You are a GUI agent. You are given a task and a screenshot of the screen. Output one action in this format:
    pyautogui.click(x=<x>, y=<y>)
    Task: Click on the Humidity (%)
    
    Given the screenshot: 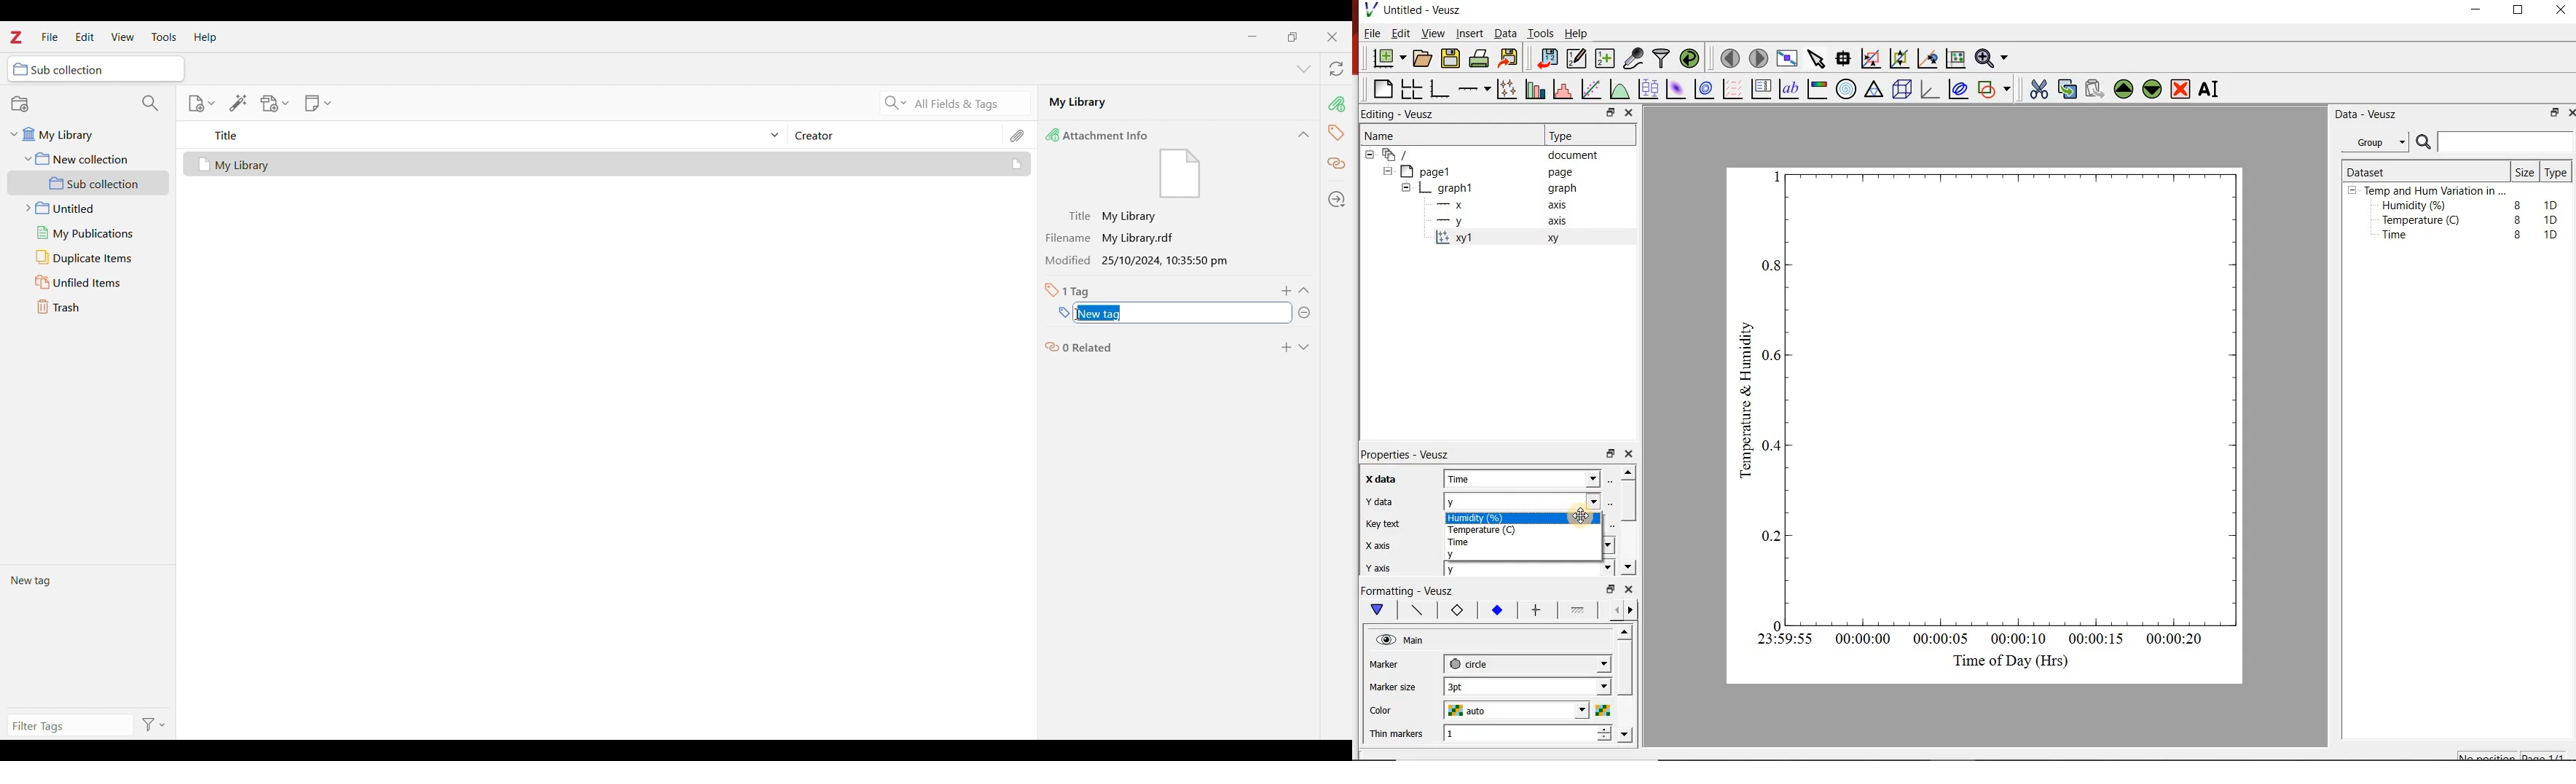 What is the action you would take?
    pyautogui.click(x=2417, y=206)
    